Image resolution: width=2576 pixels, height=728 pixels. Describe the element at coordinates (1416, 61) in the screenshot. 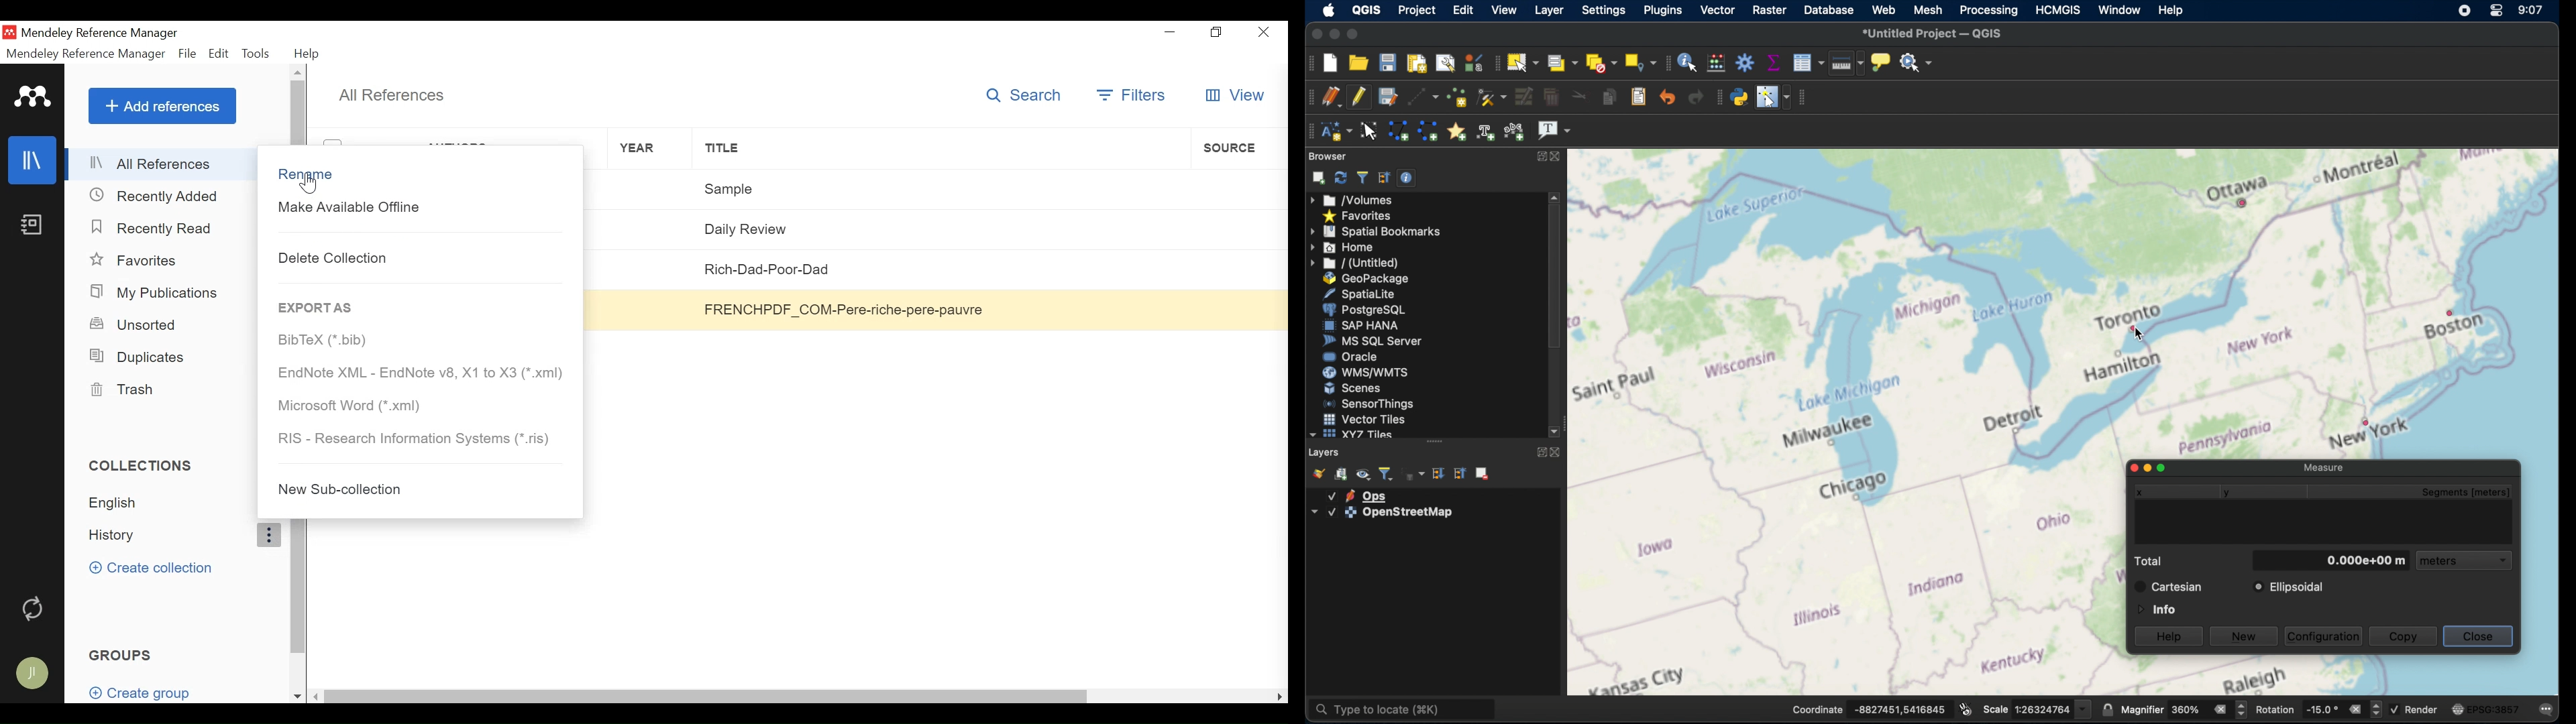

I see `new print layout` at that location.